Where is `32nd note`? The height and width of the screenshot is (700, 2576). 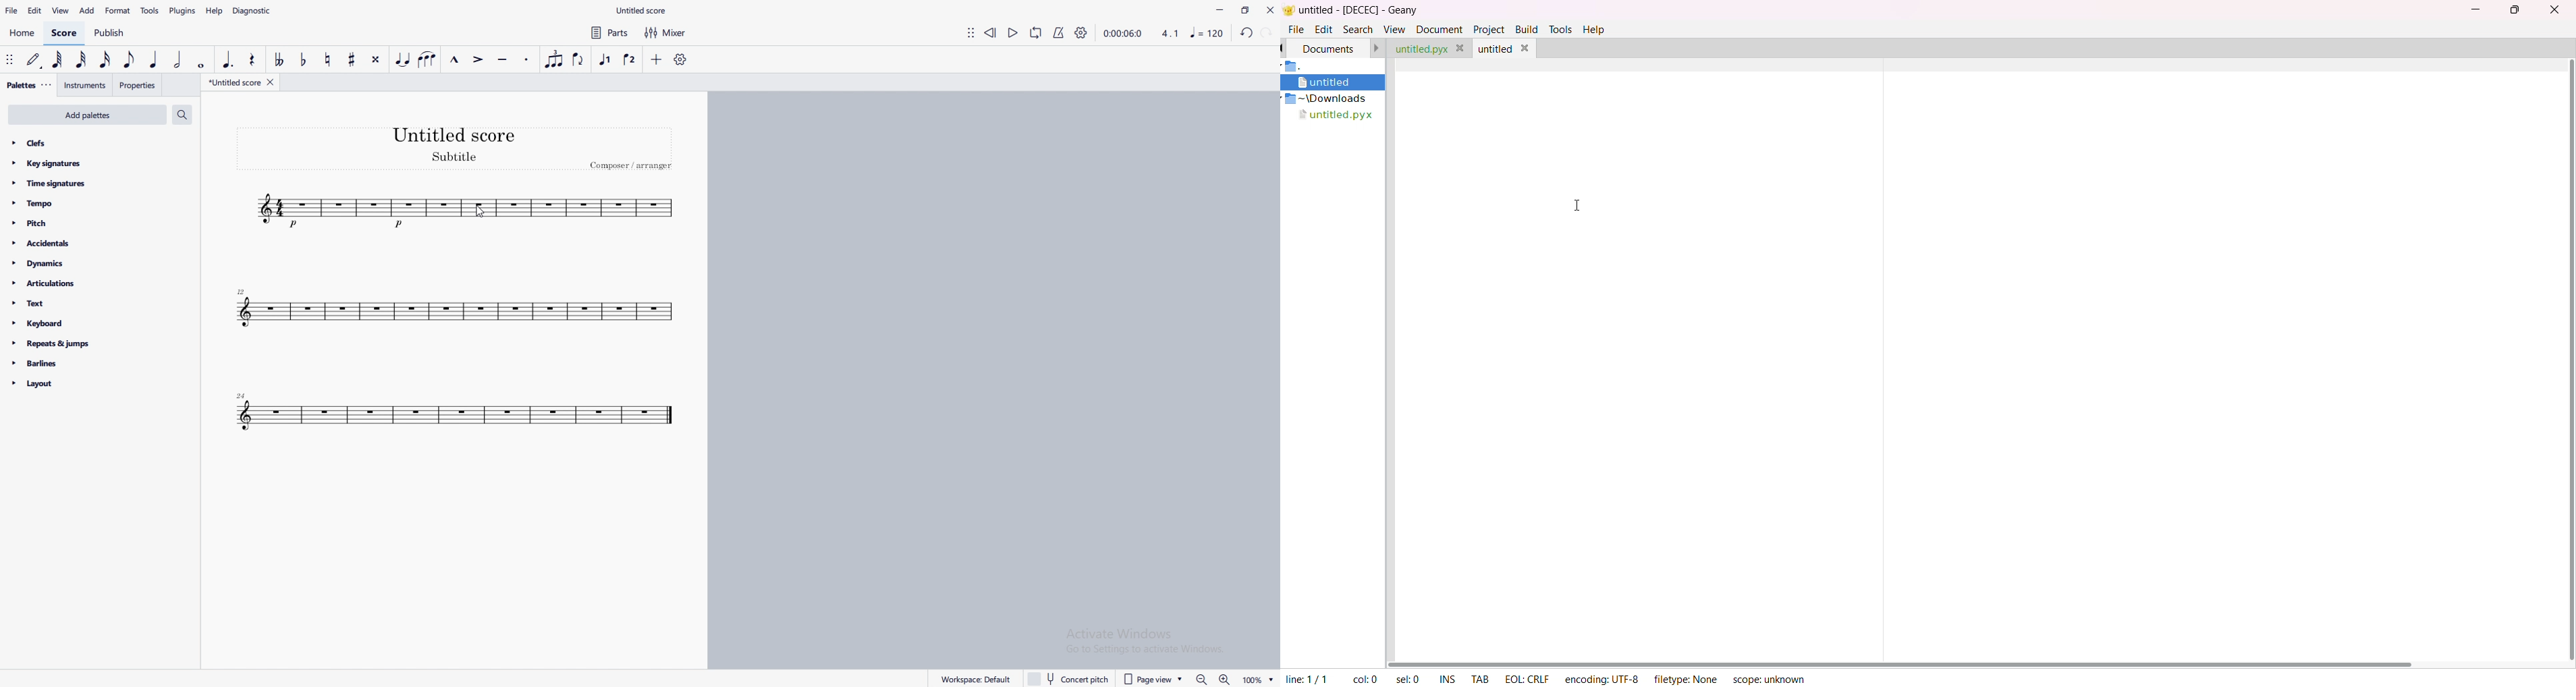 32nd note is located at coordinates (83, 61).